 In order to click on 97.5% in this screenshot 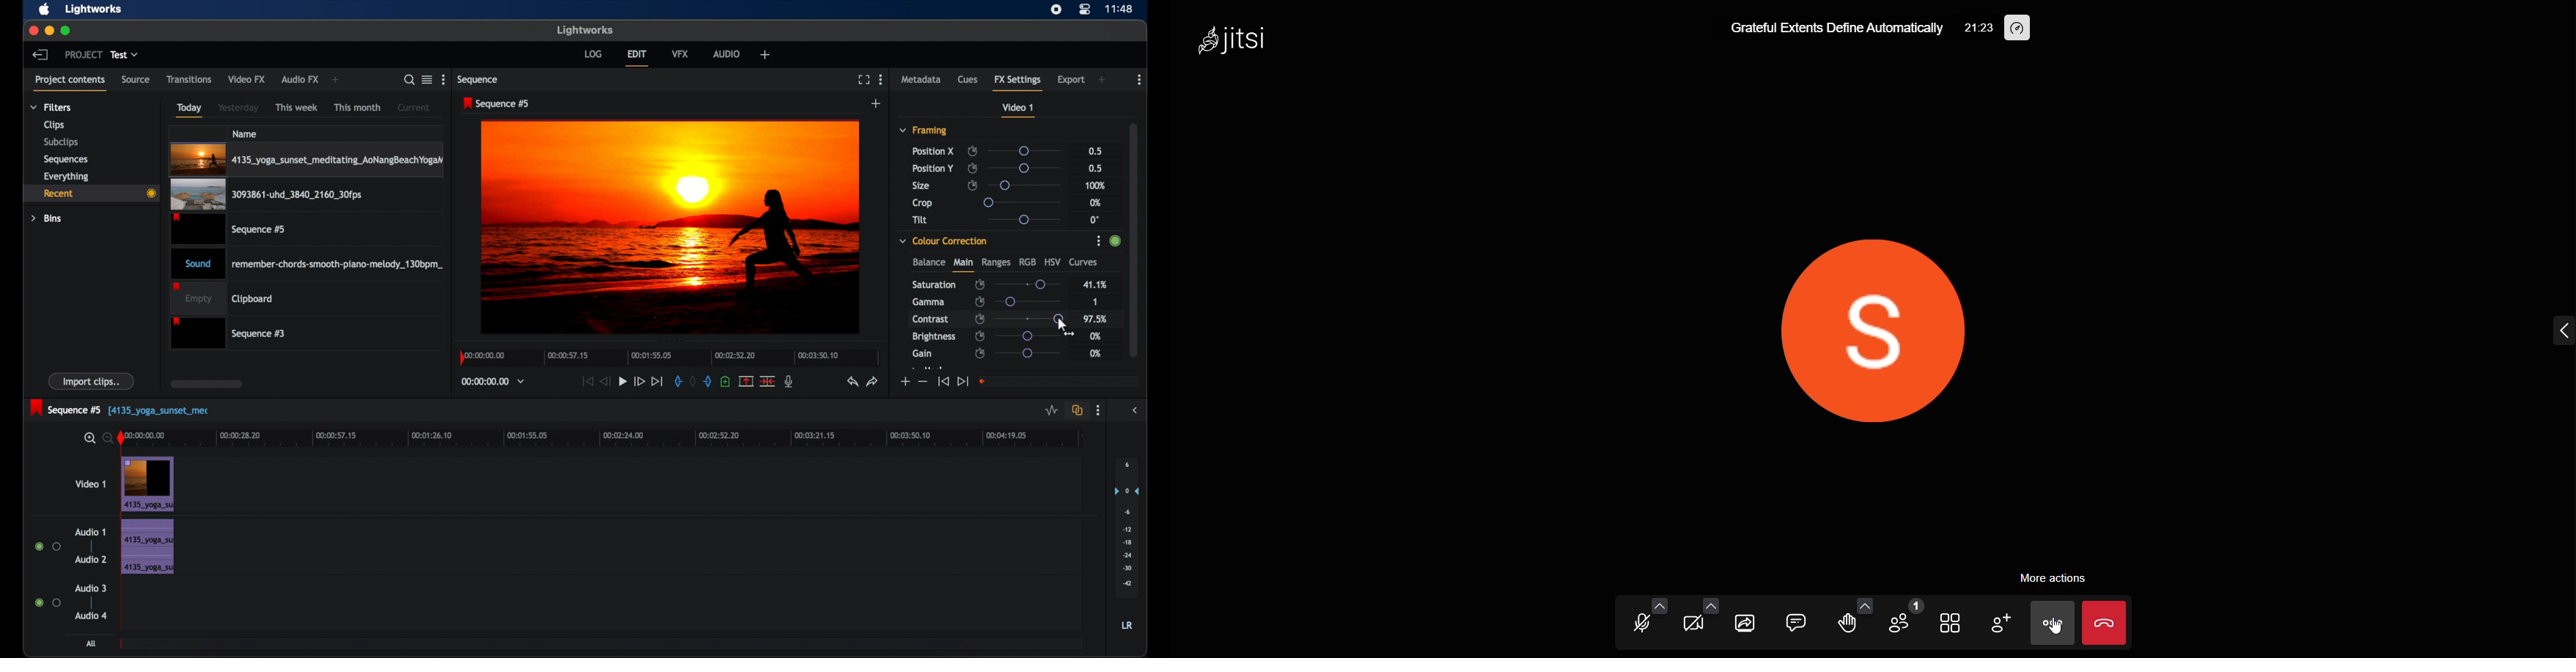, I will do `click(1097, 319)`.